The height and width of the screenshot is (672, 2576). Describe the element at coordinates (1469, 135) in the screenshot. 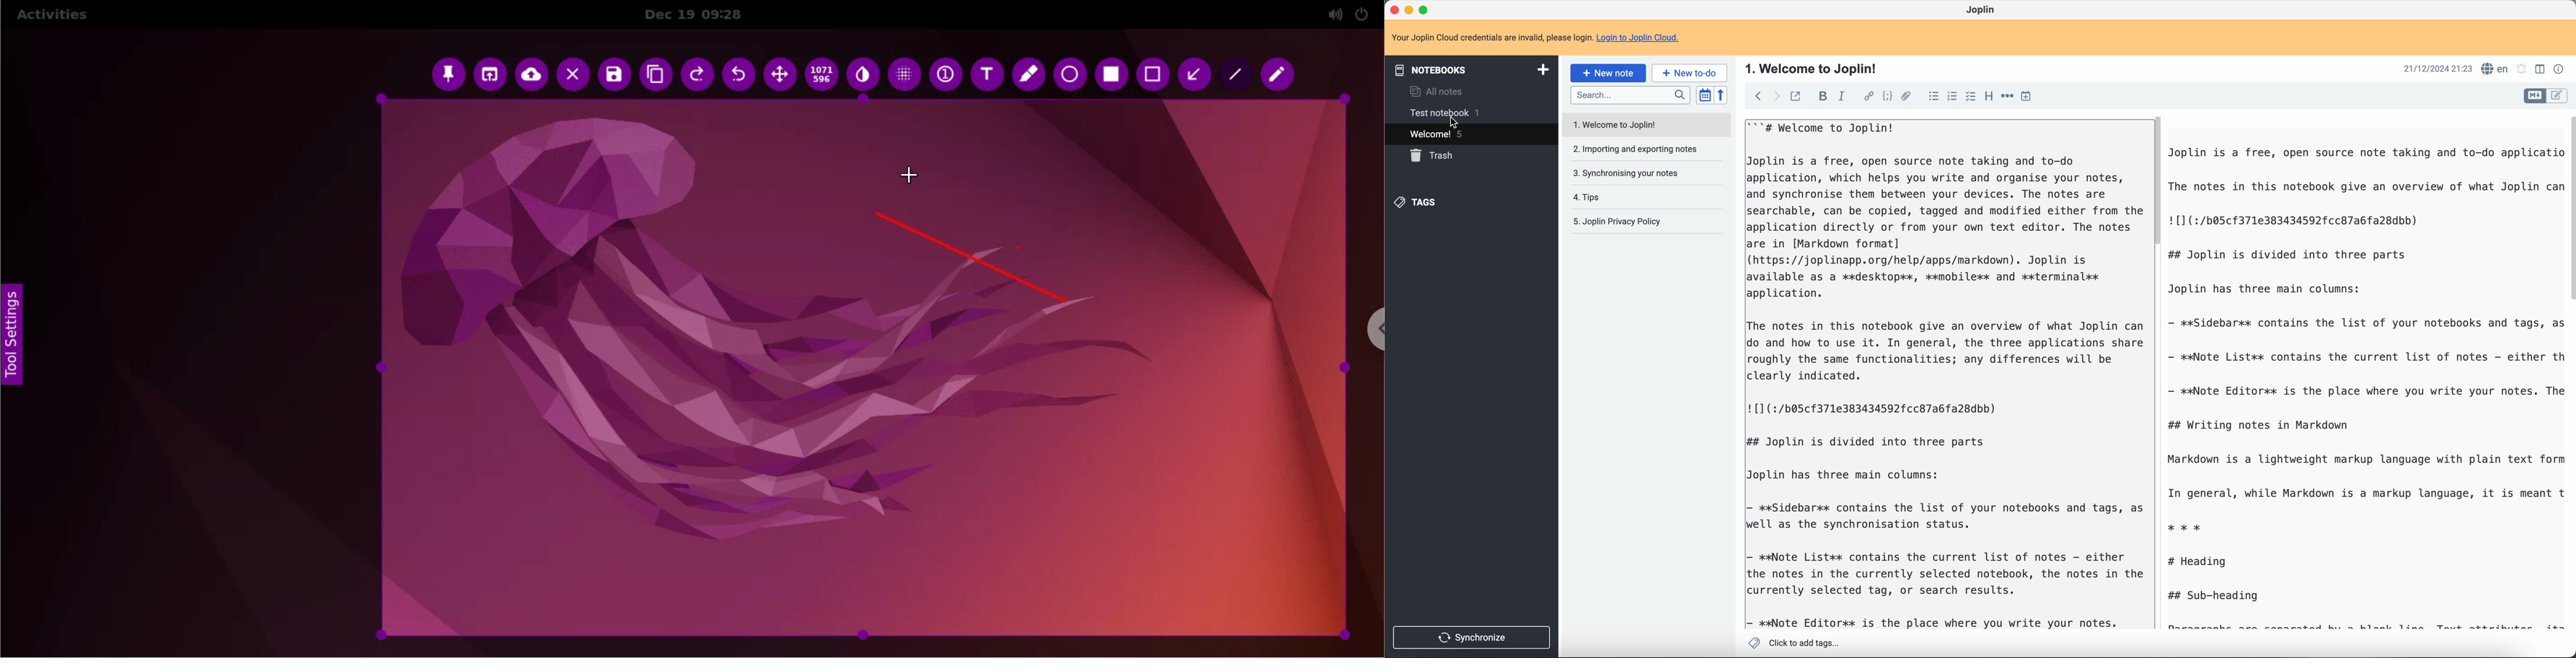

I see `welcome` at that location.